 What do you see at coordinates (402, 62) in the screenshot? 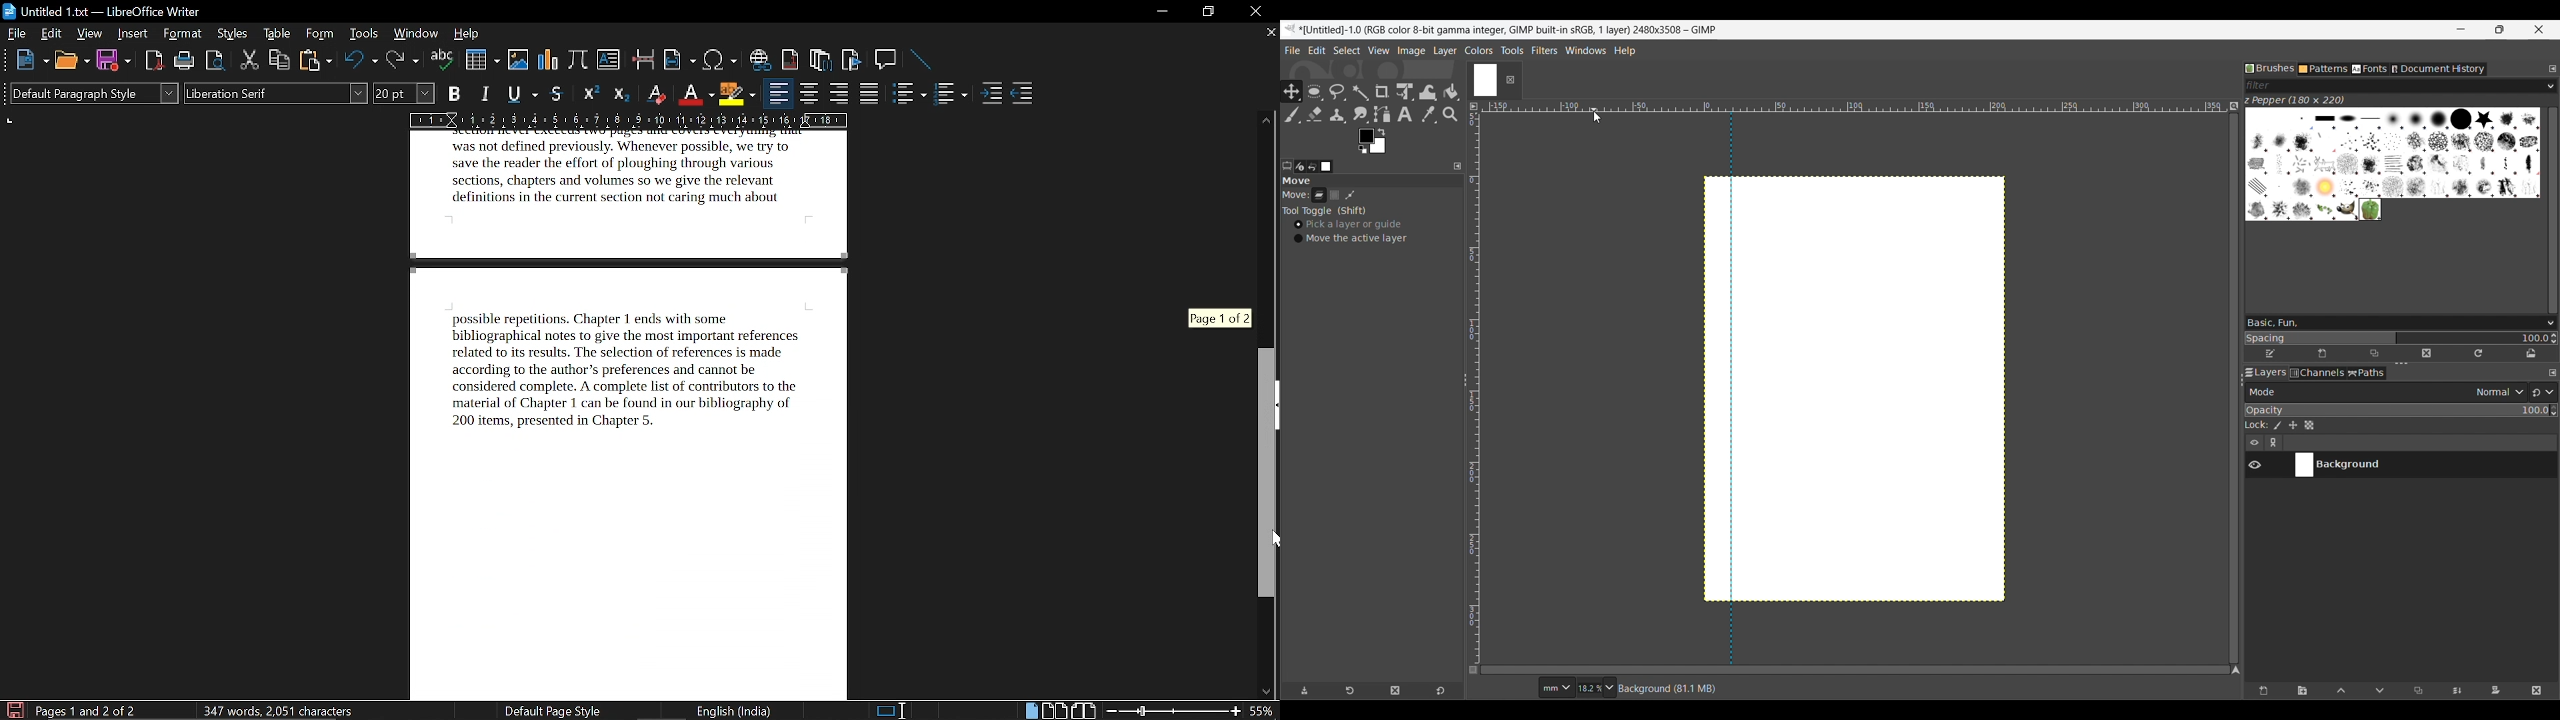
I see `redo` at bounding box center [402, 62].